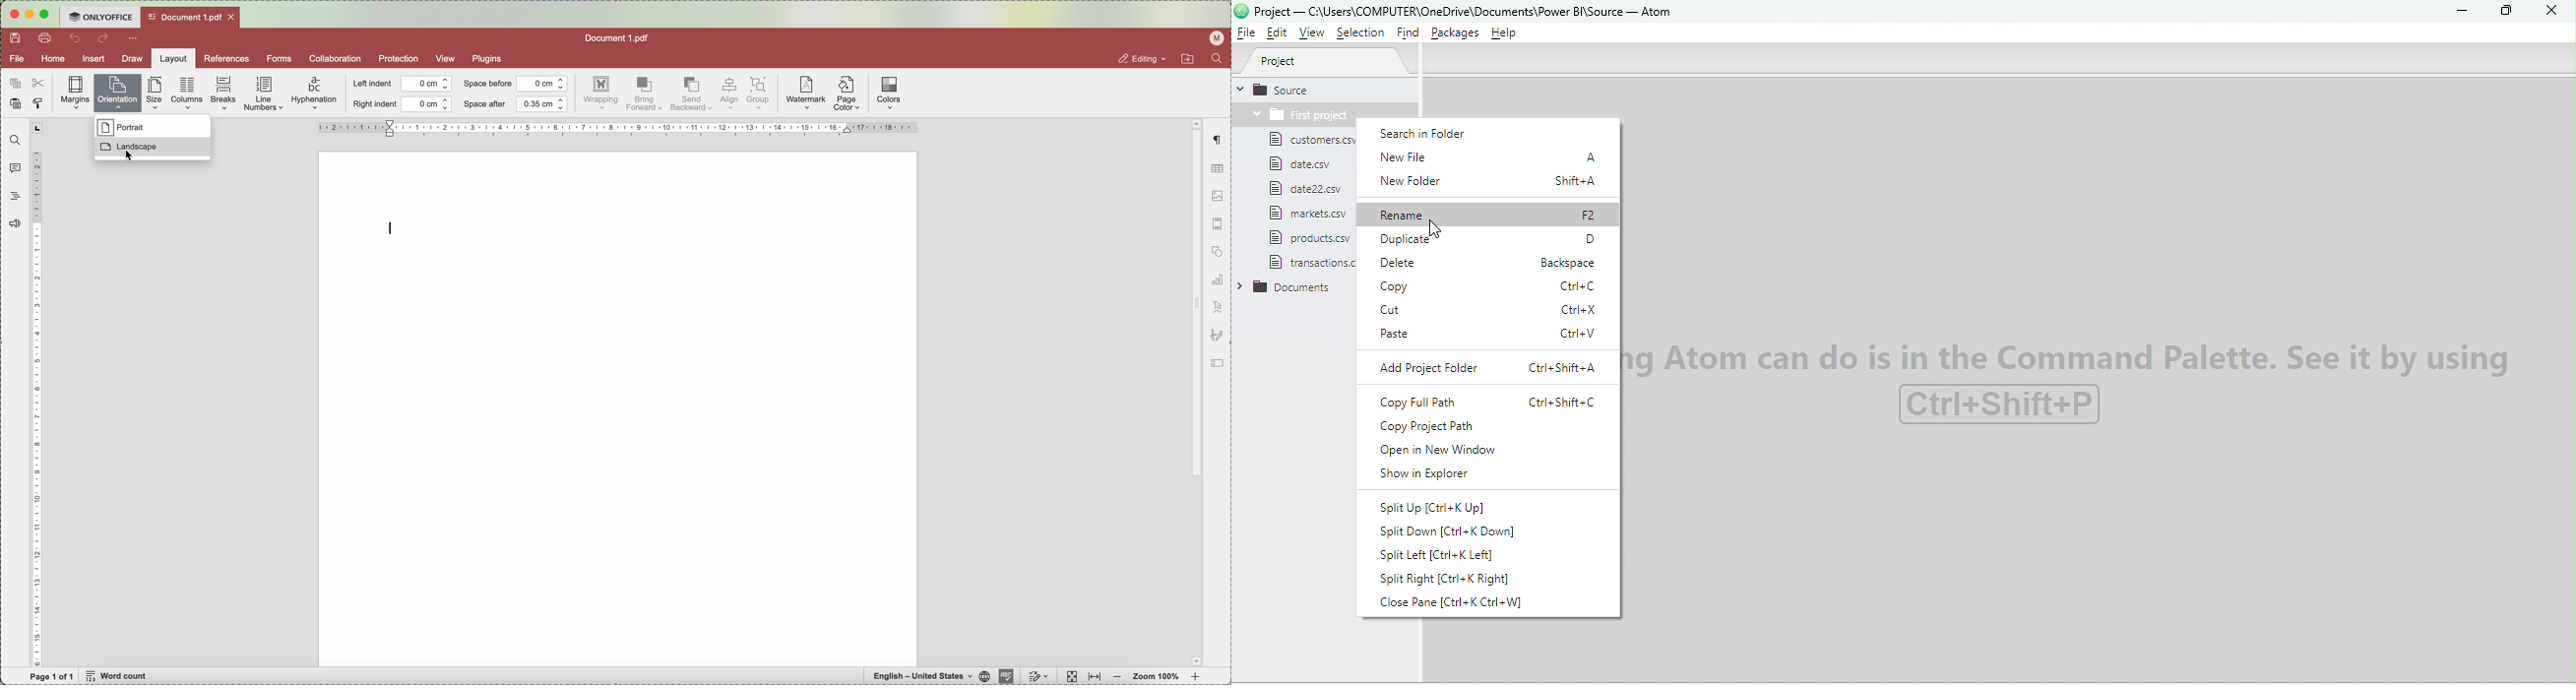 This screenshot has height=700, width=2576. Describe the element at coordinates (1071, 676) in the screenshot. I see `fit to page` at that location.